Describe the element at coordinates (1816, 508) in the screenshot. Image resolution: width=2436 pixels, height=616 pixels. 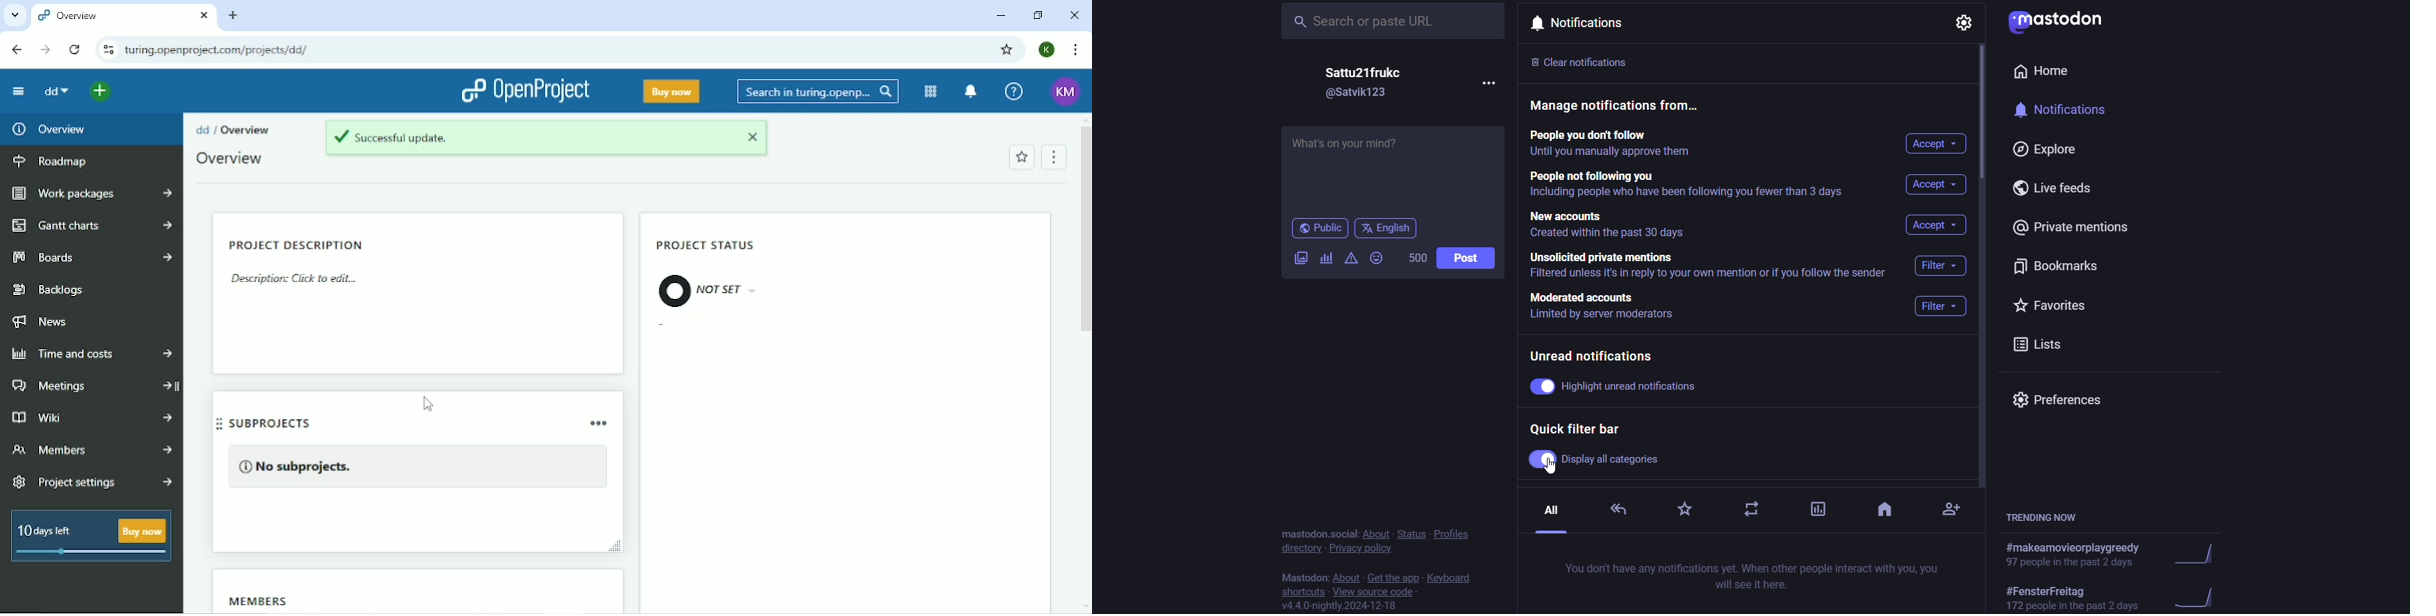
I see `poll` at that location.